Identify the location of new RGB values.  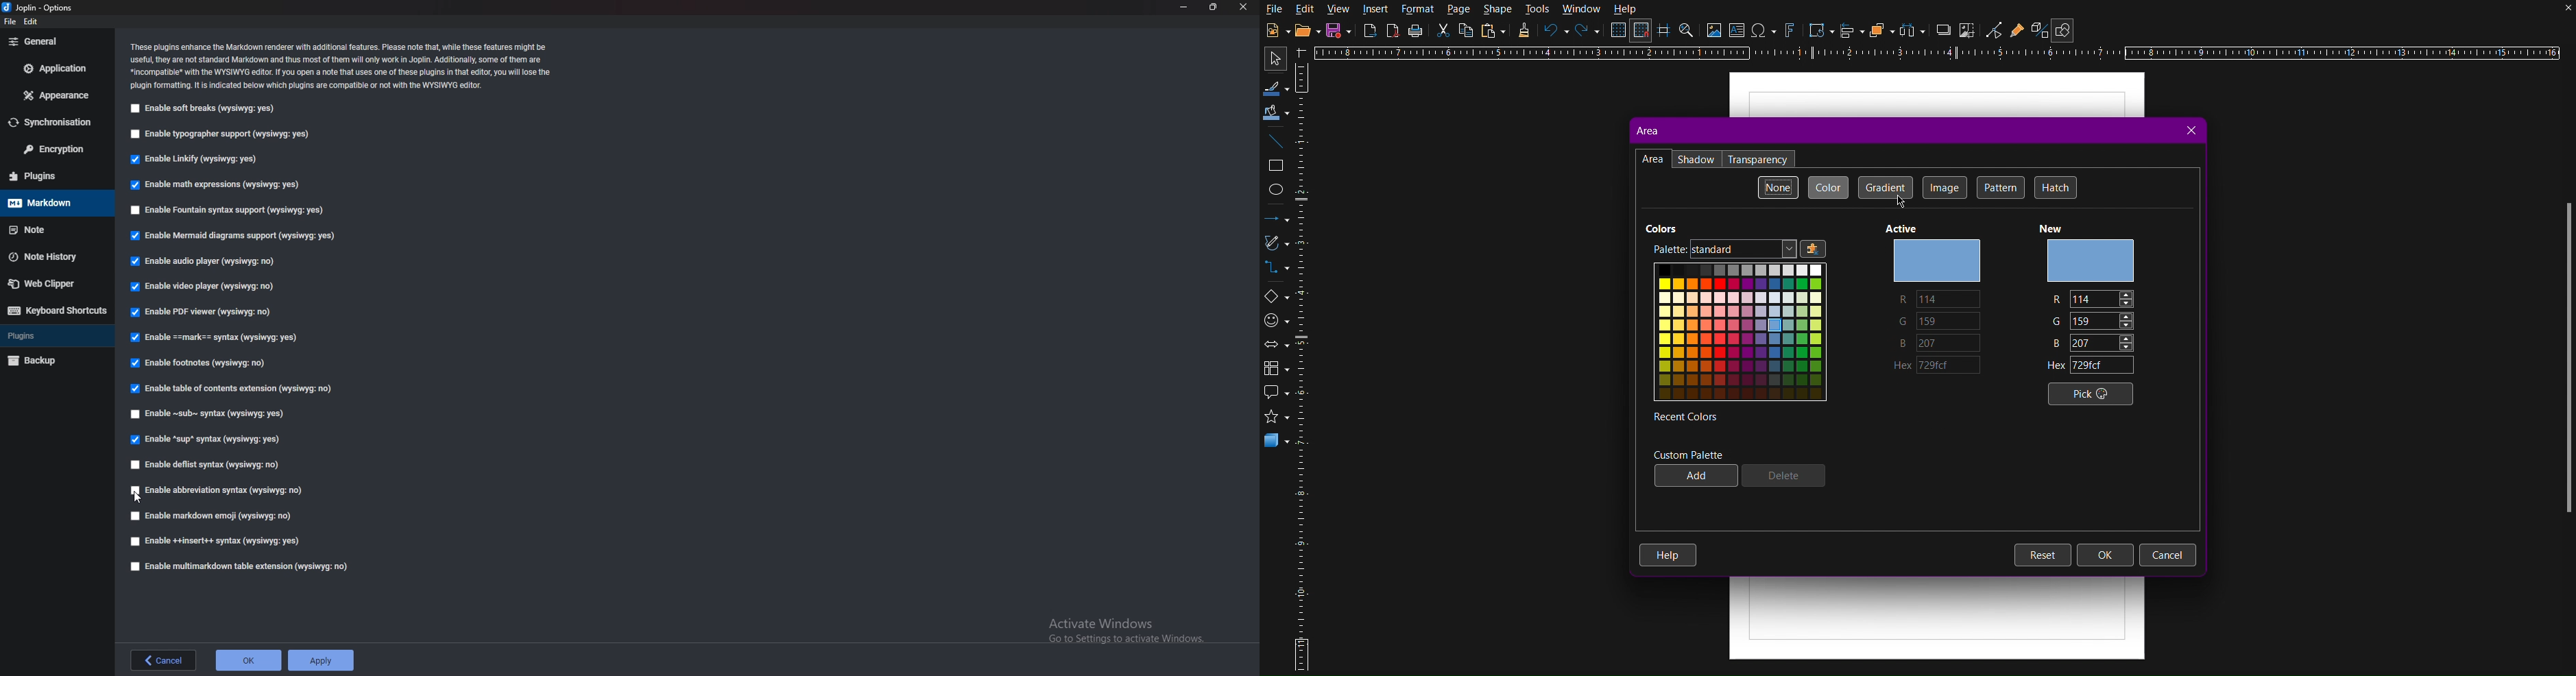
(2094, 321).